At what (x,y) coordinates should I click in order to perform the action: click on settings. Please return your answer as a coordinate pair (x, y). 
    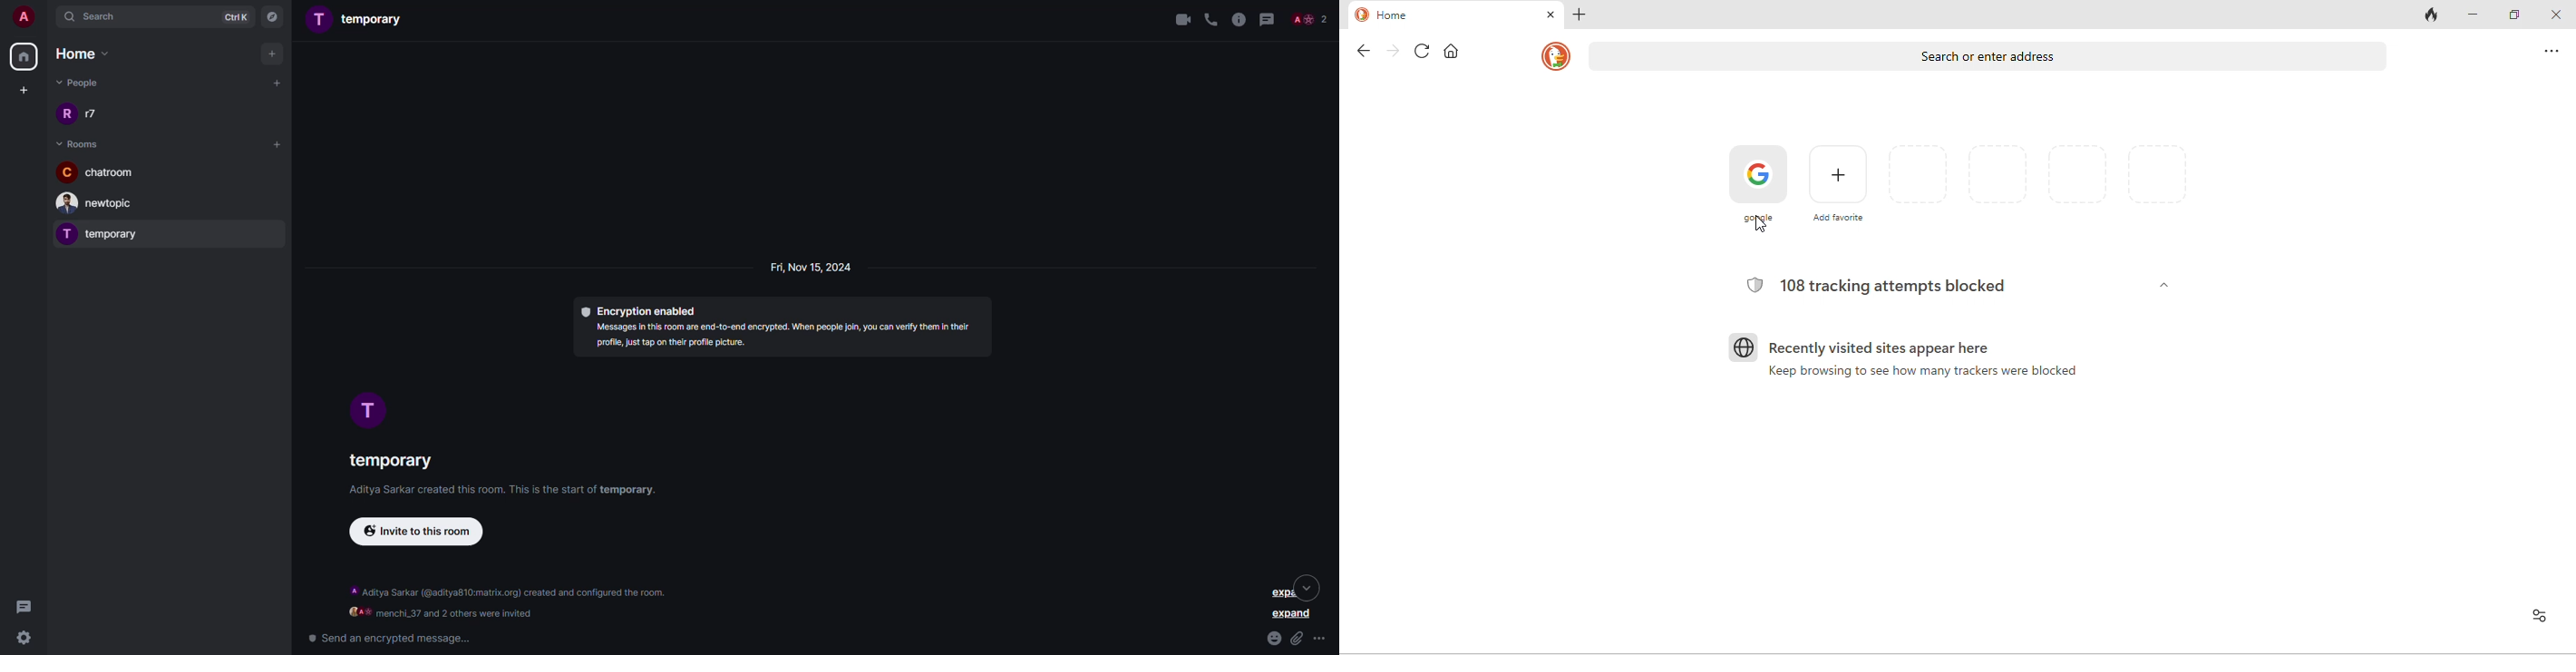
    Looking at the image, I should click on (21, 638).